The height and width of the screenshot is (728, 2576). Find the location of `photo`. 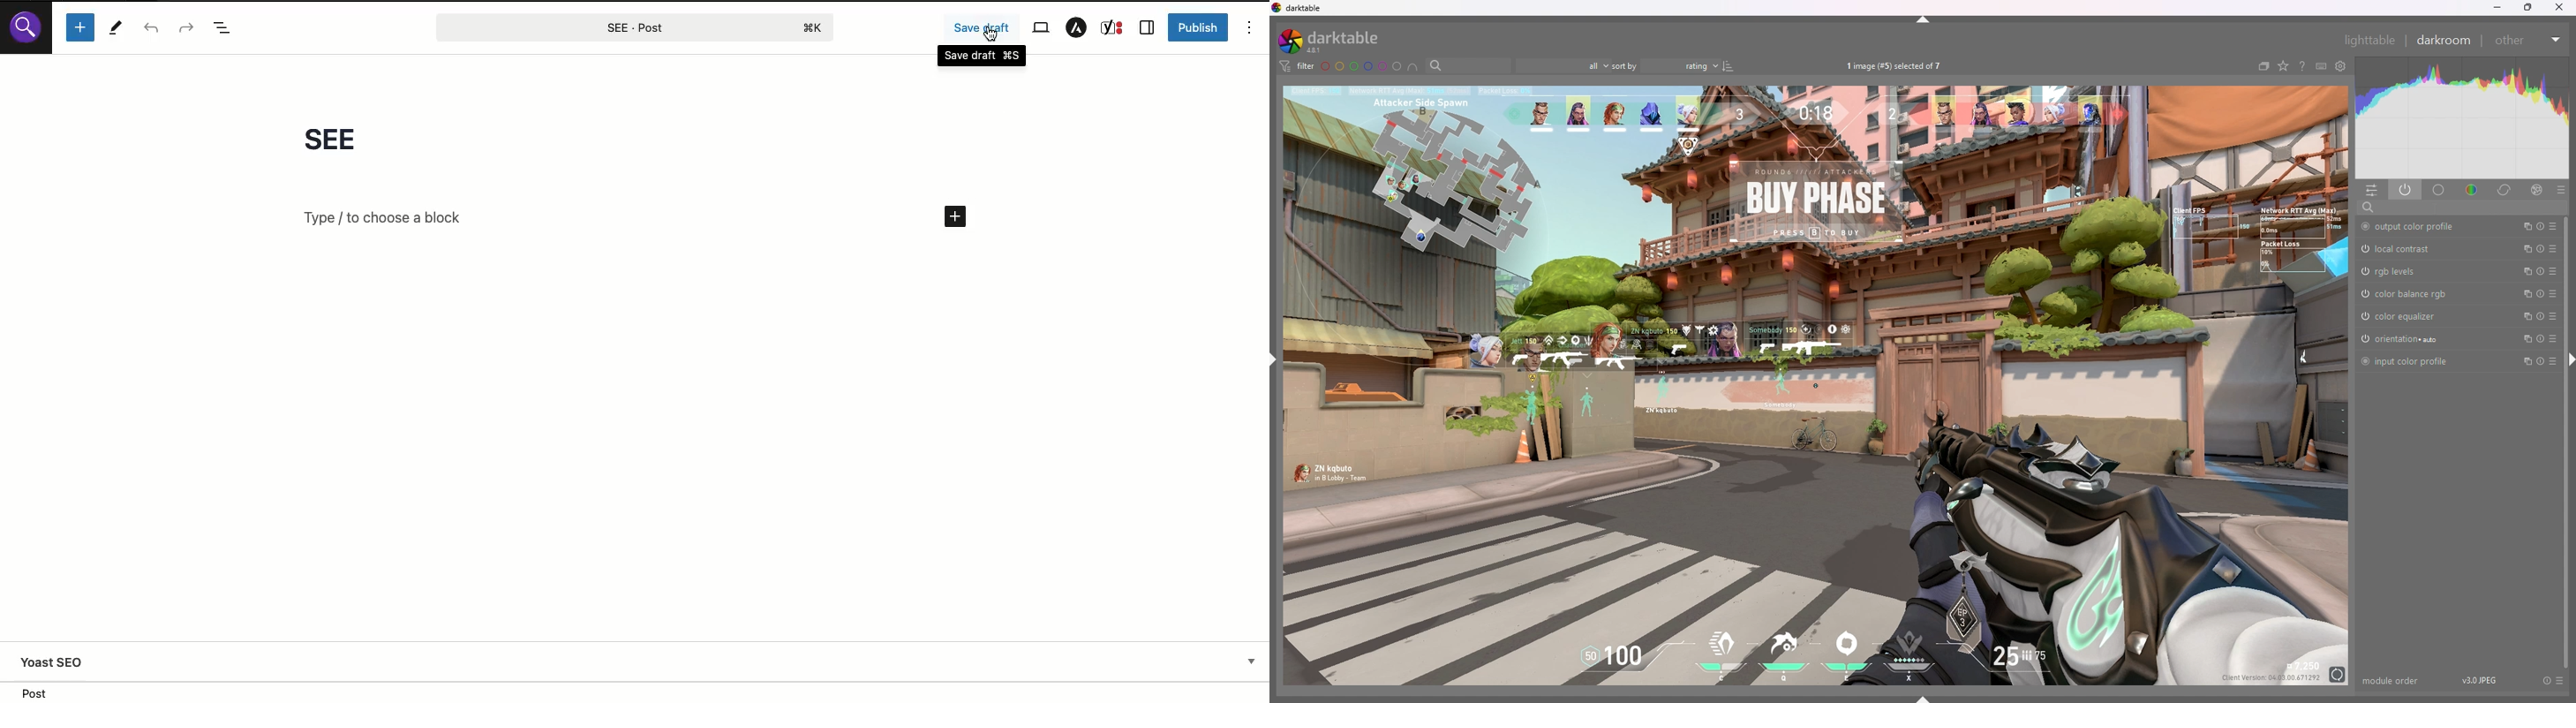

photo is located at coordinates (1818, 385).